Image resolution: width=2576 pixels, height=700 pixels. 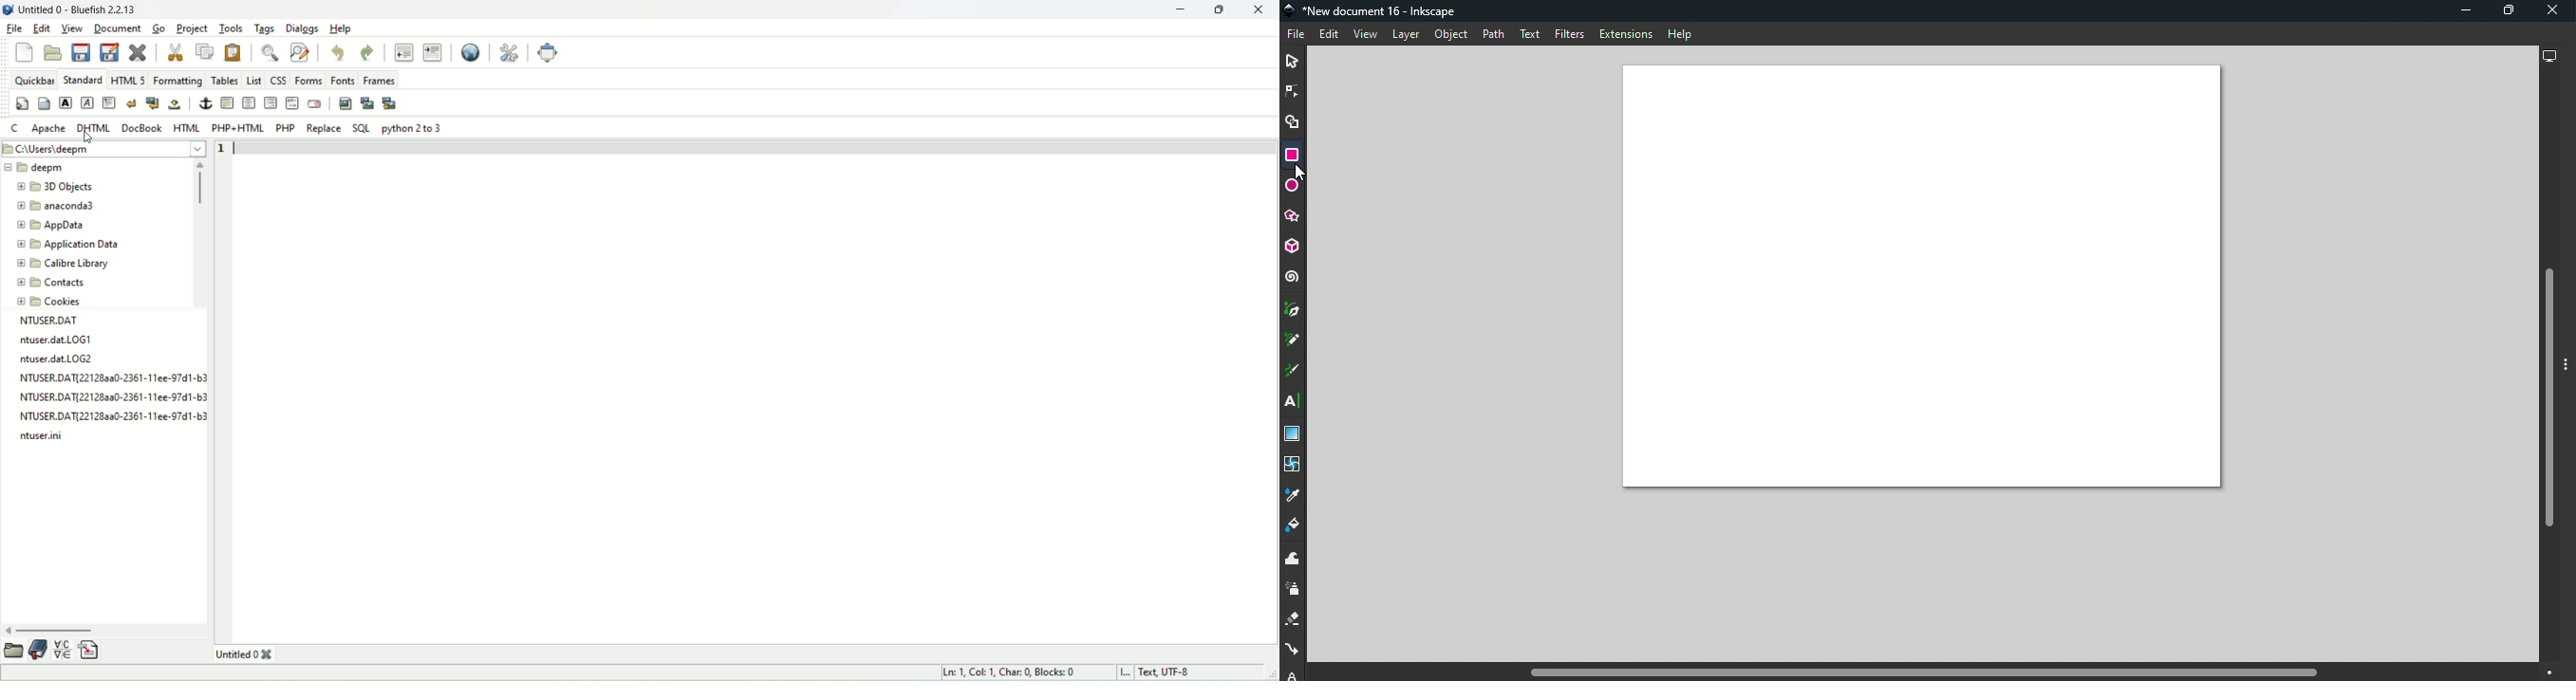 I want to click on non-breaking space, so click(x=175, y=105).